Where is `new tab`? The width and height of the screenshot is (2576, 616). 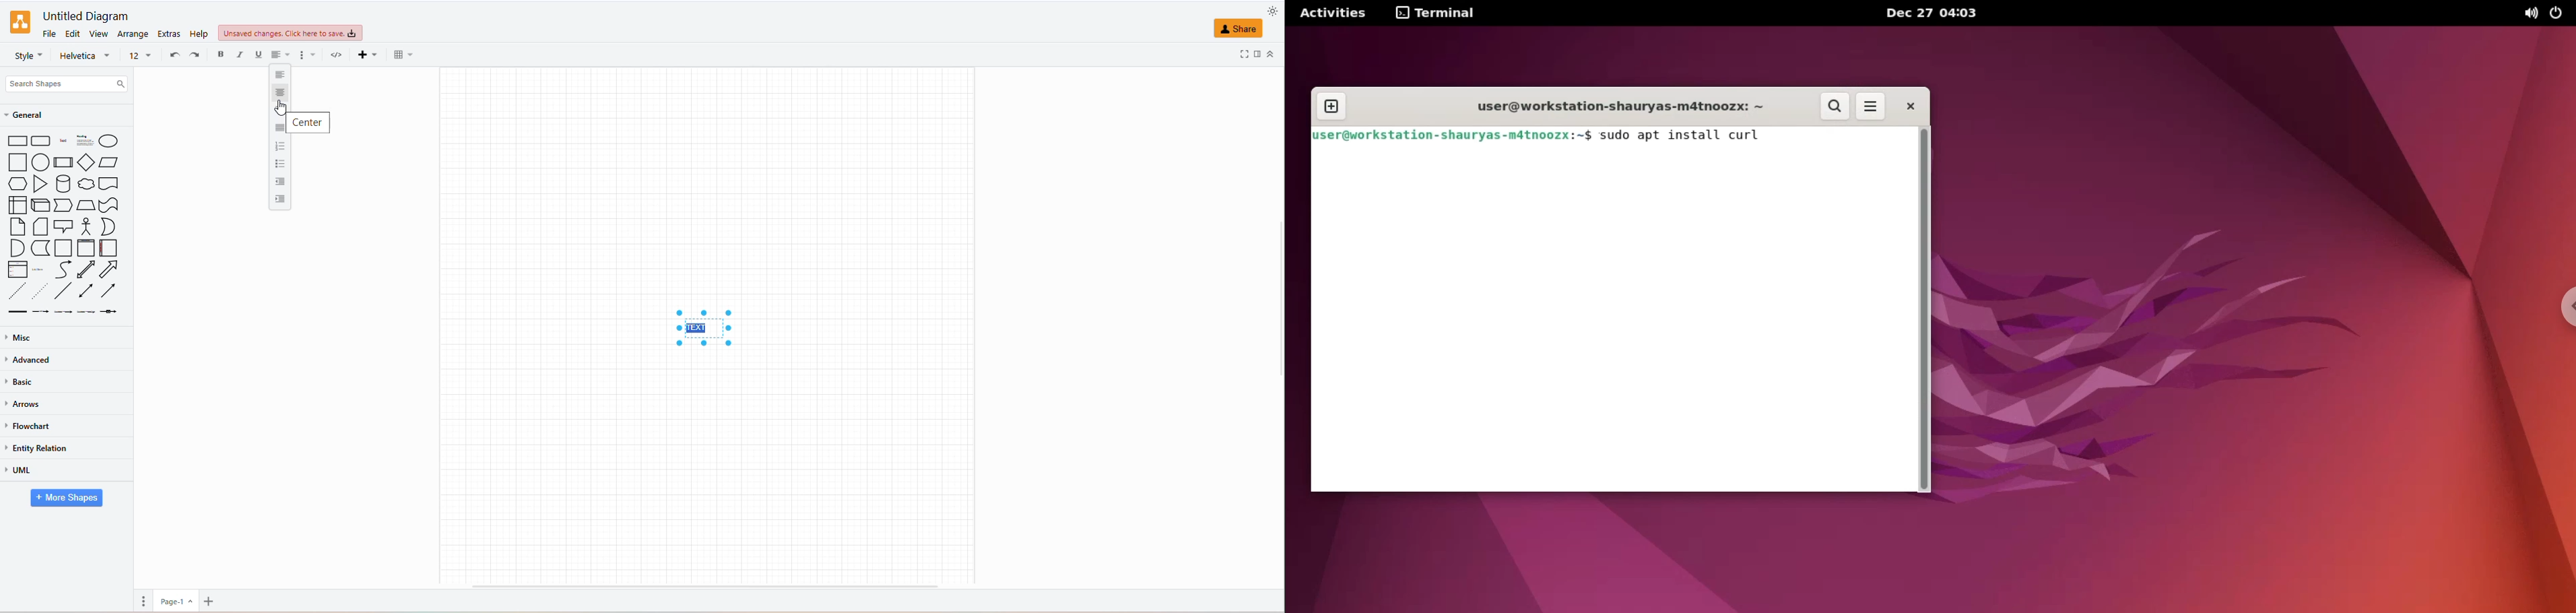
new tab is located at coordinates (1331, 107).